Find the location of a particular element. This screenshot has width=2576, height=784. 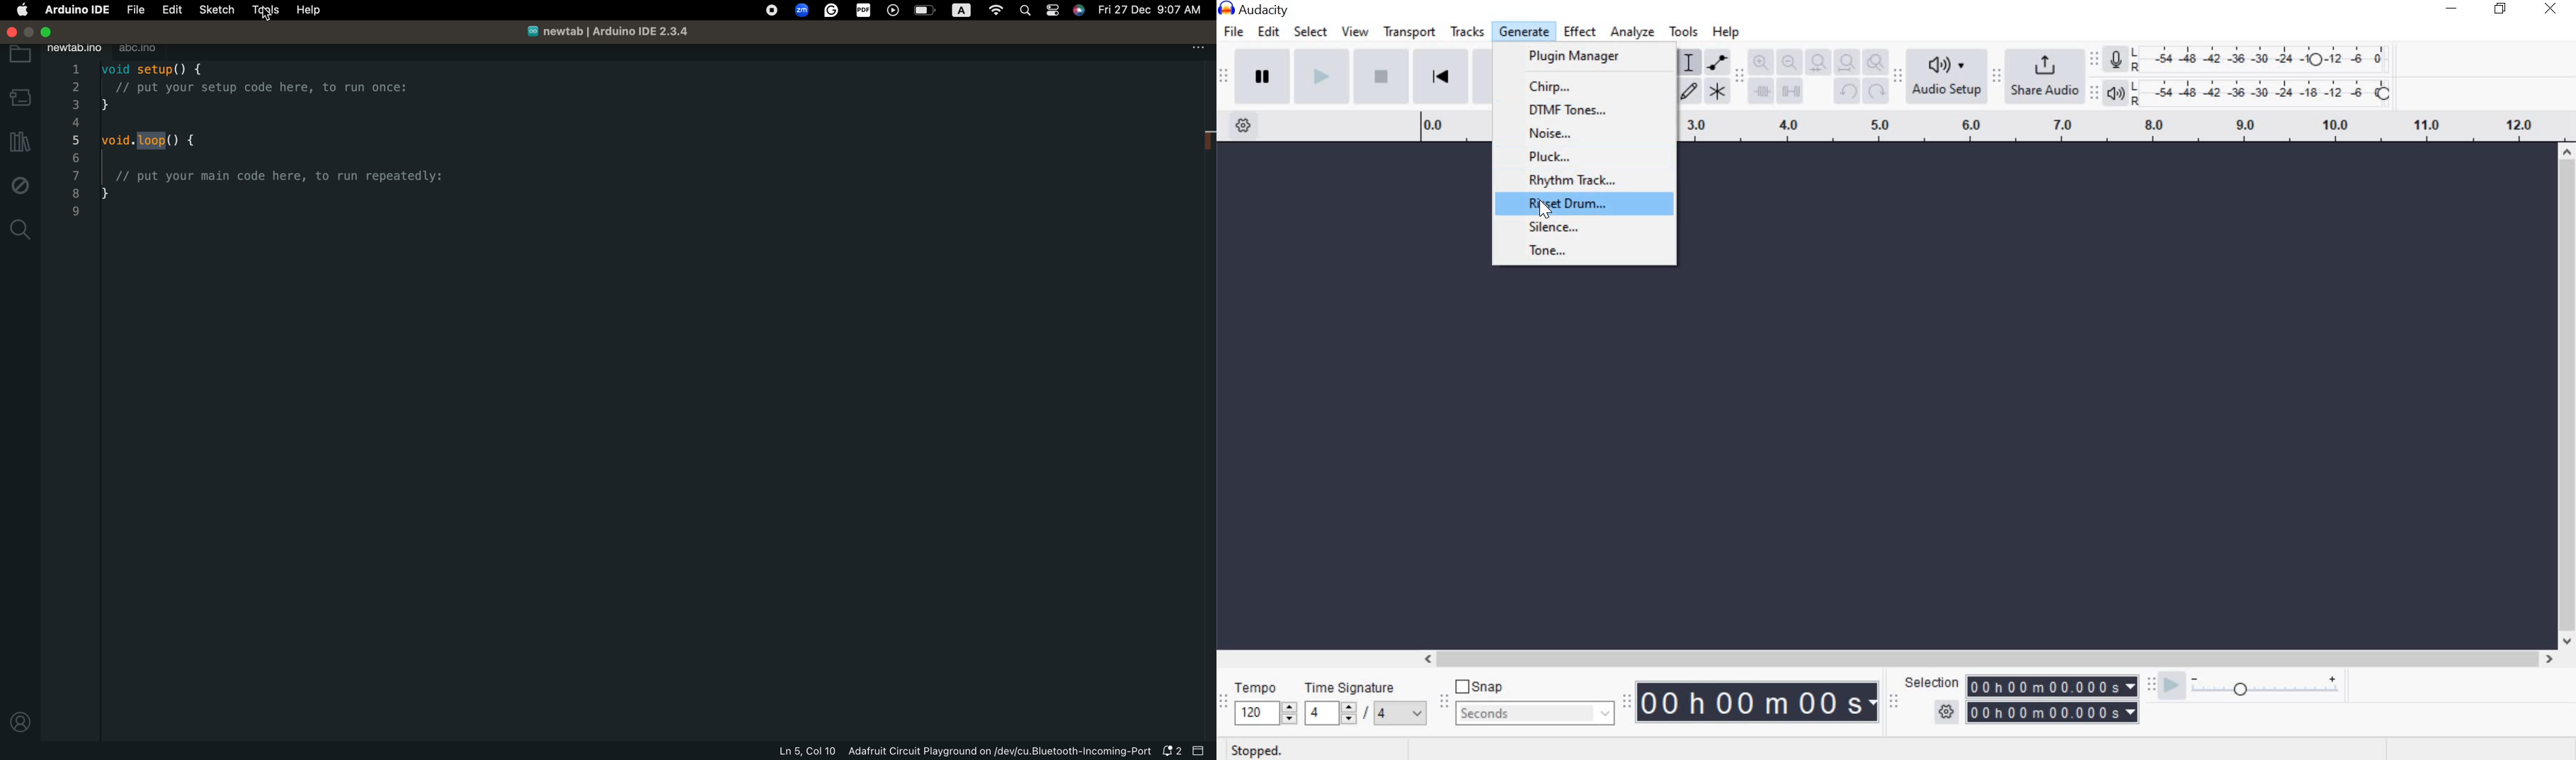

Selection toolbar is located at coordinates (1896, 701).